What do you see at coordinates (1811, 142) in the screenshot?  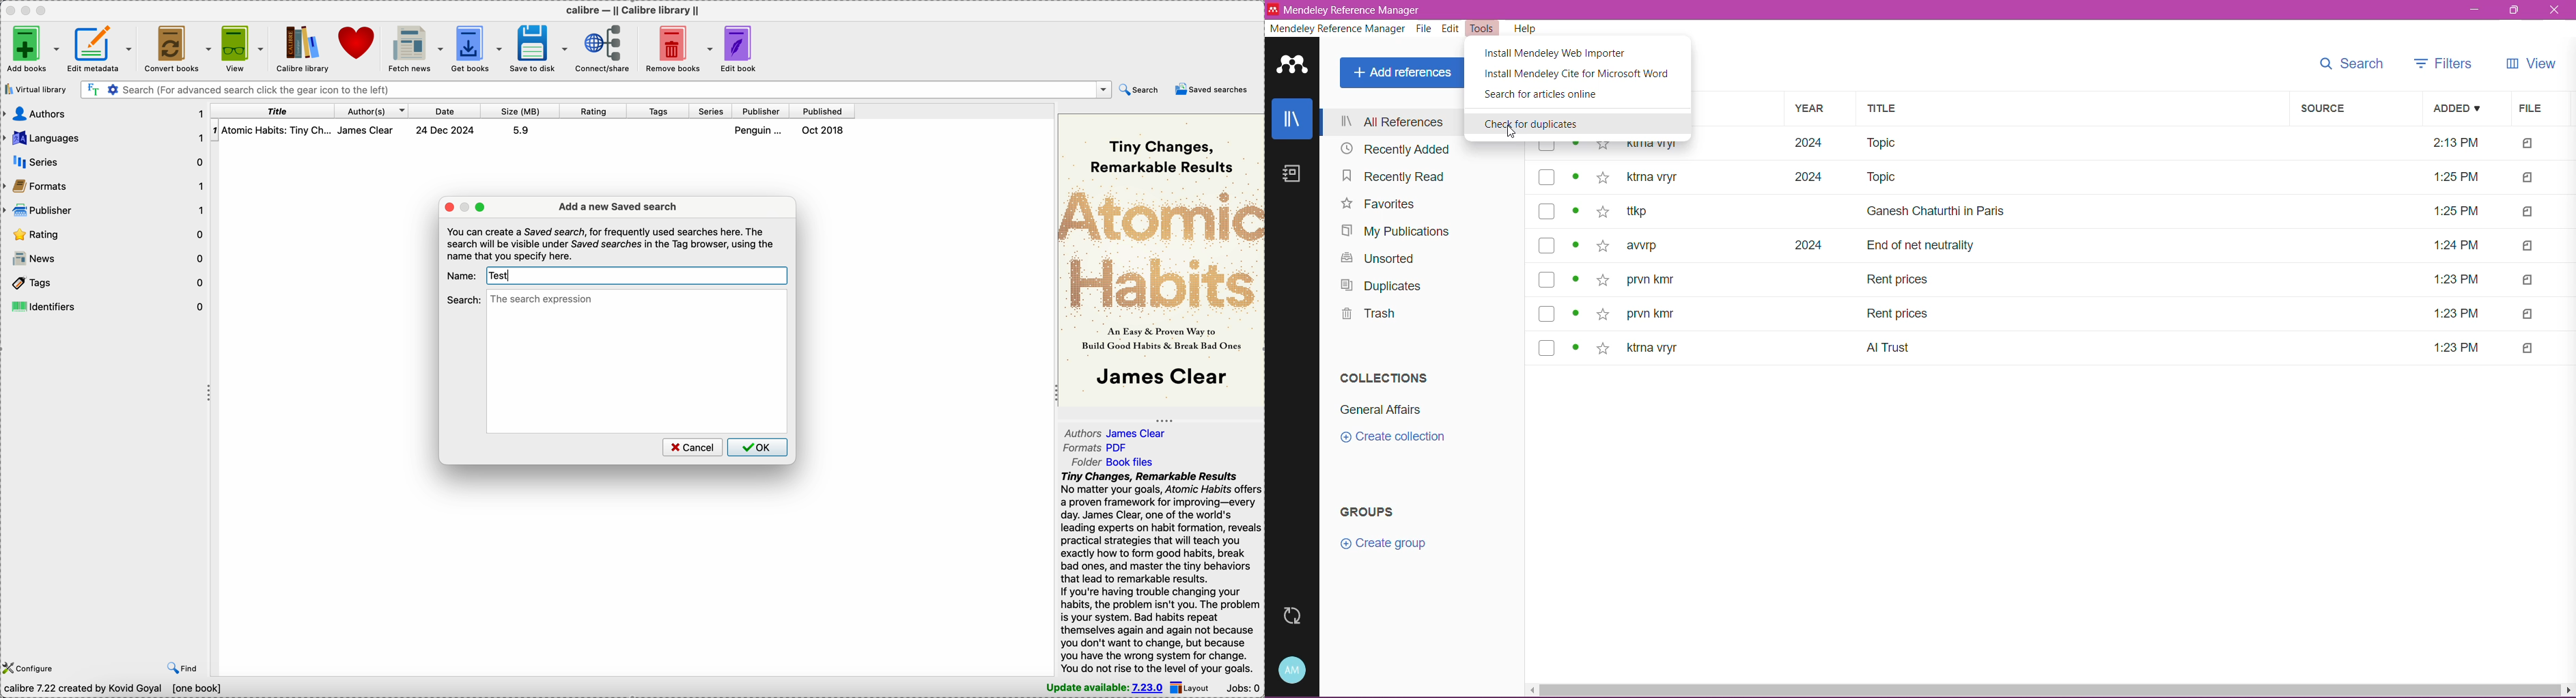 I see `year` at bounding box center [1811, 142].